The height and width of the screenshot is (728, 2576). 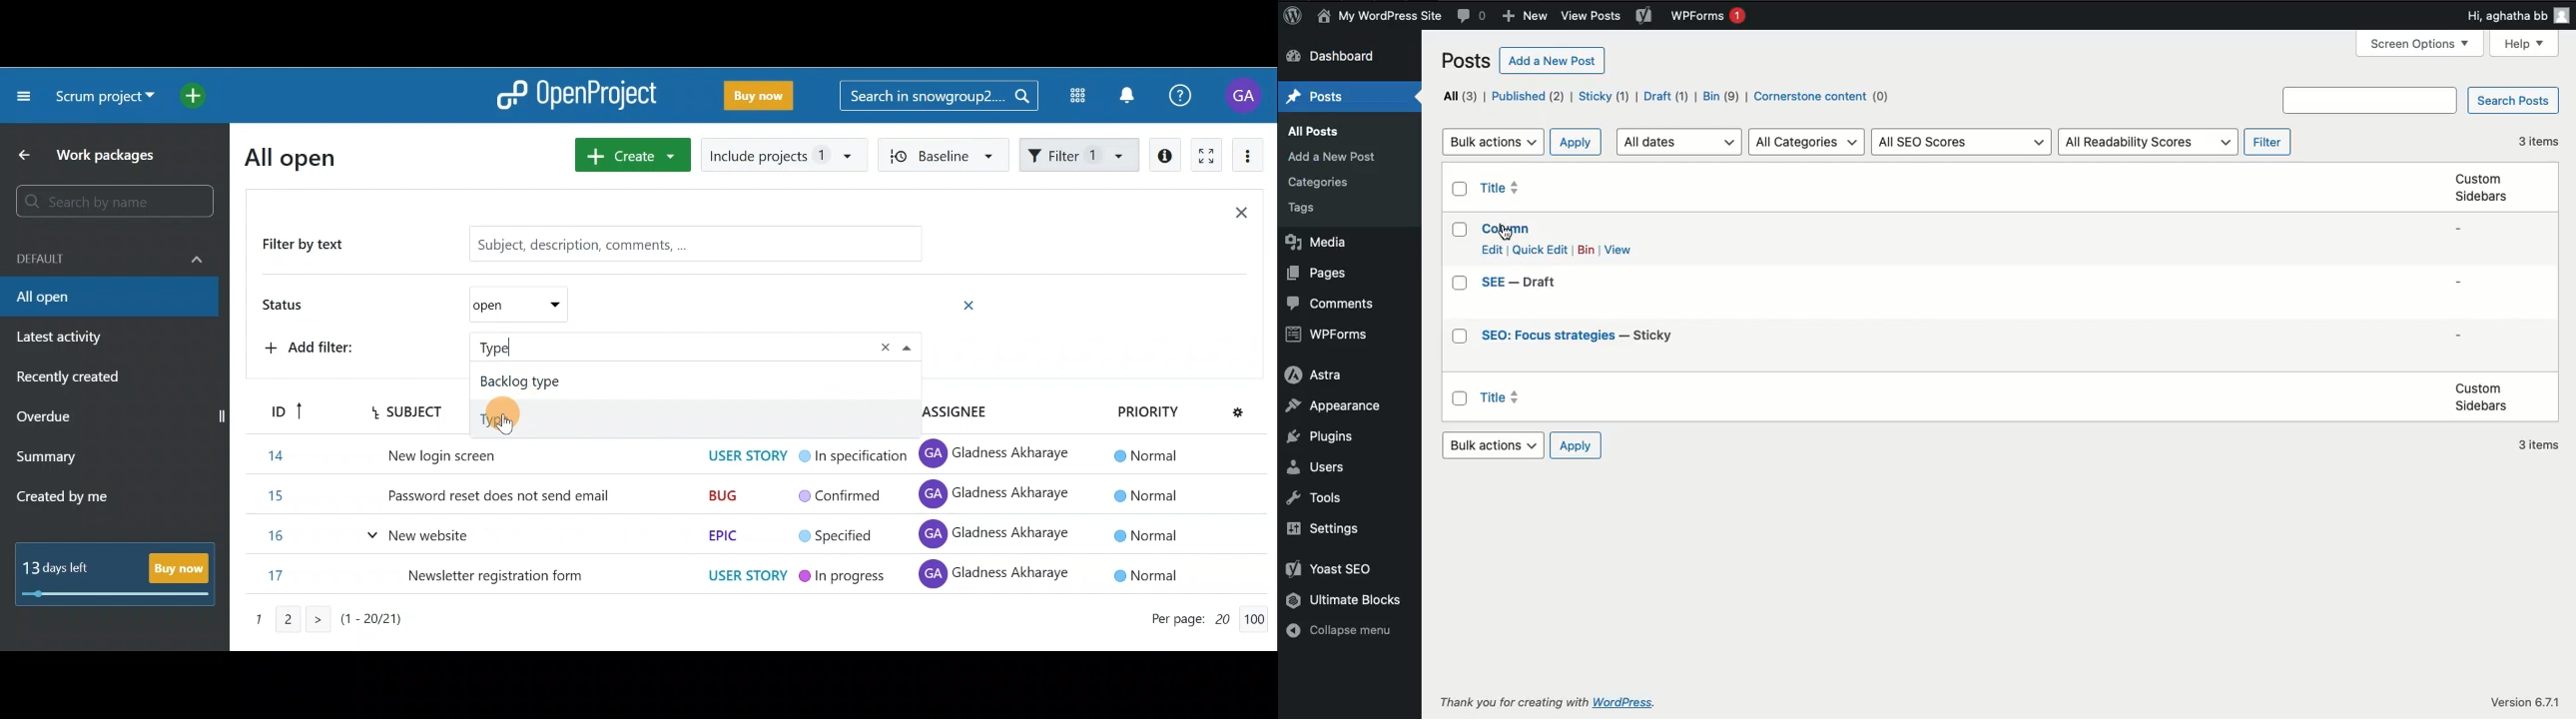 What do you see at coordinates (2420, 44) in the screenshot?
I see `Screen options` at bounding box center [2420, 44].